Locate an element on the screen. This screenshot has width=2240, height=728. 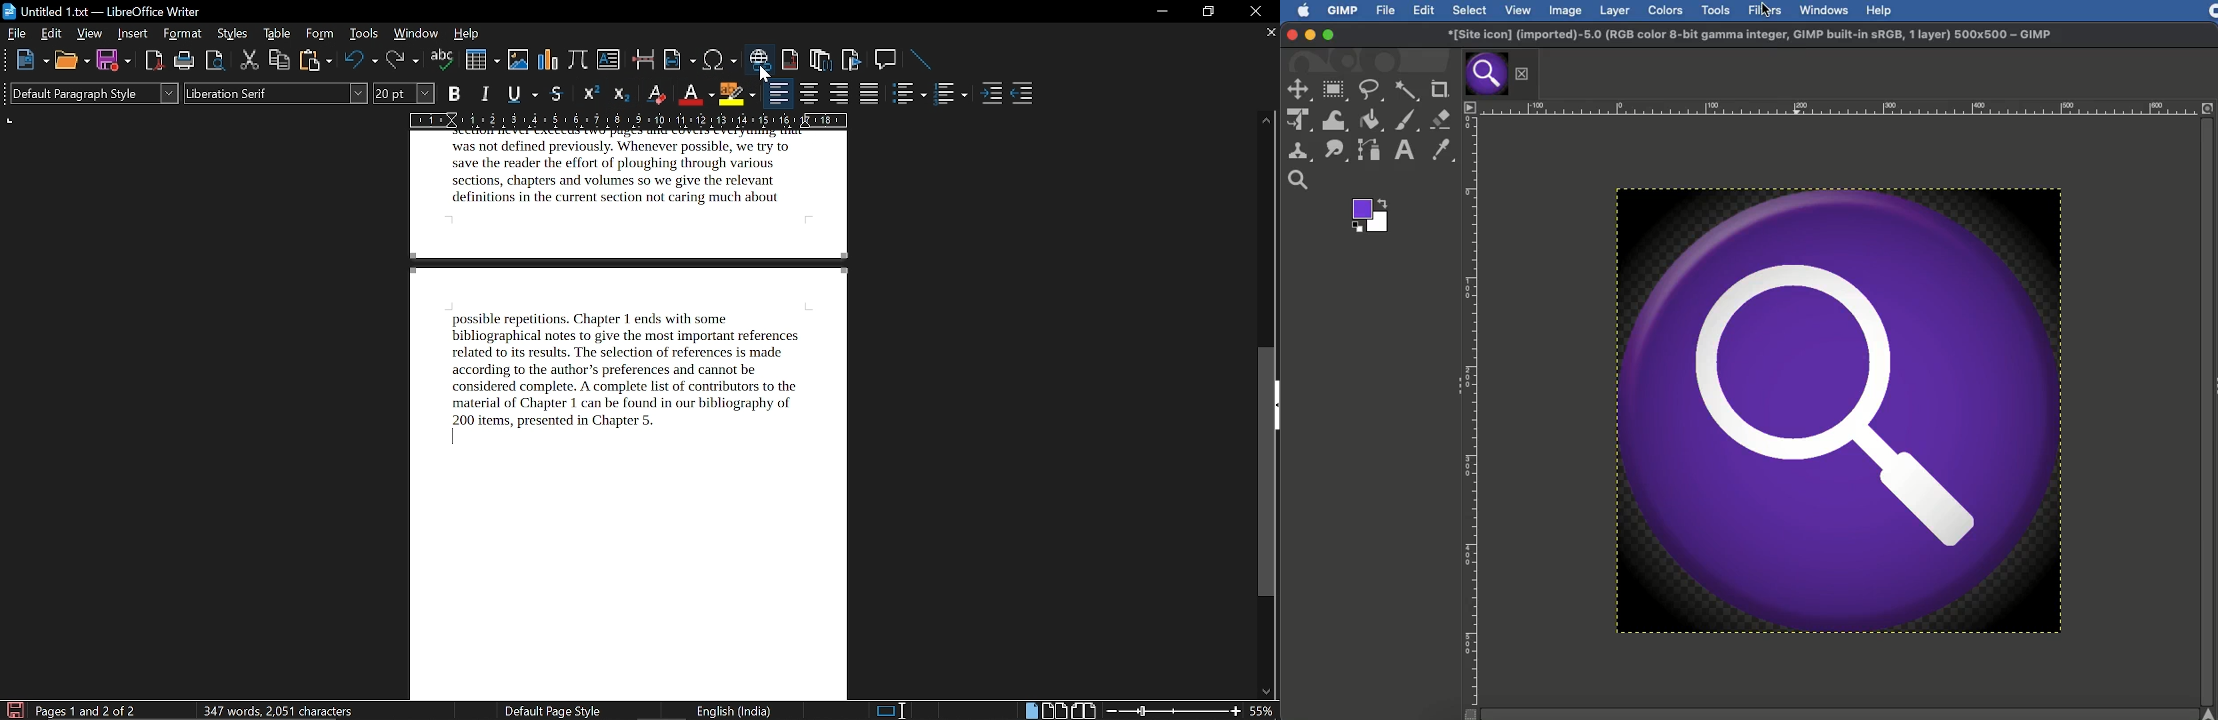
justified is located at coordinates (870, 95).